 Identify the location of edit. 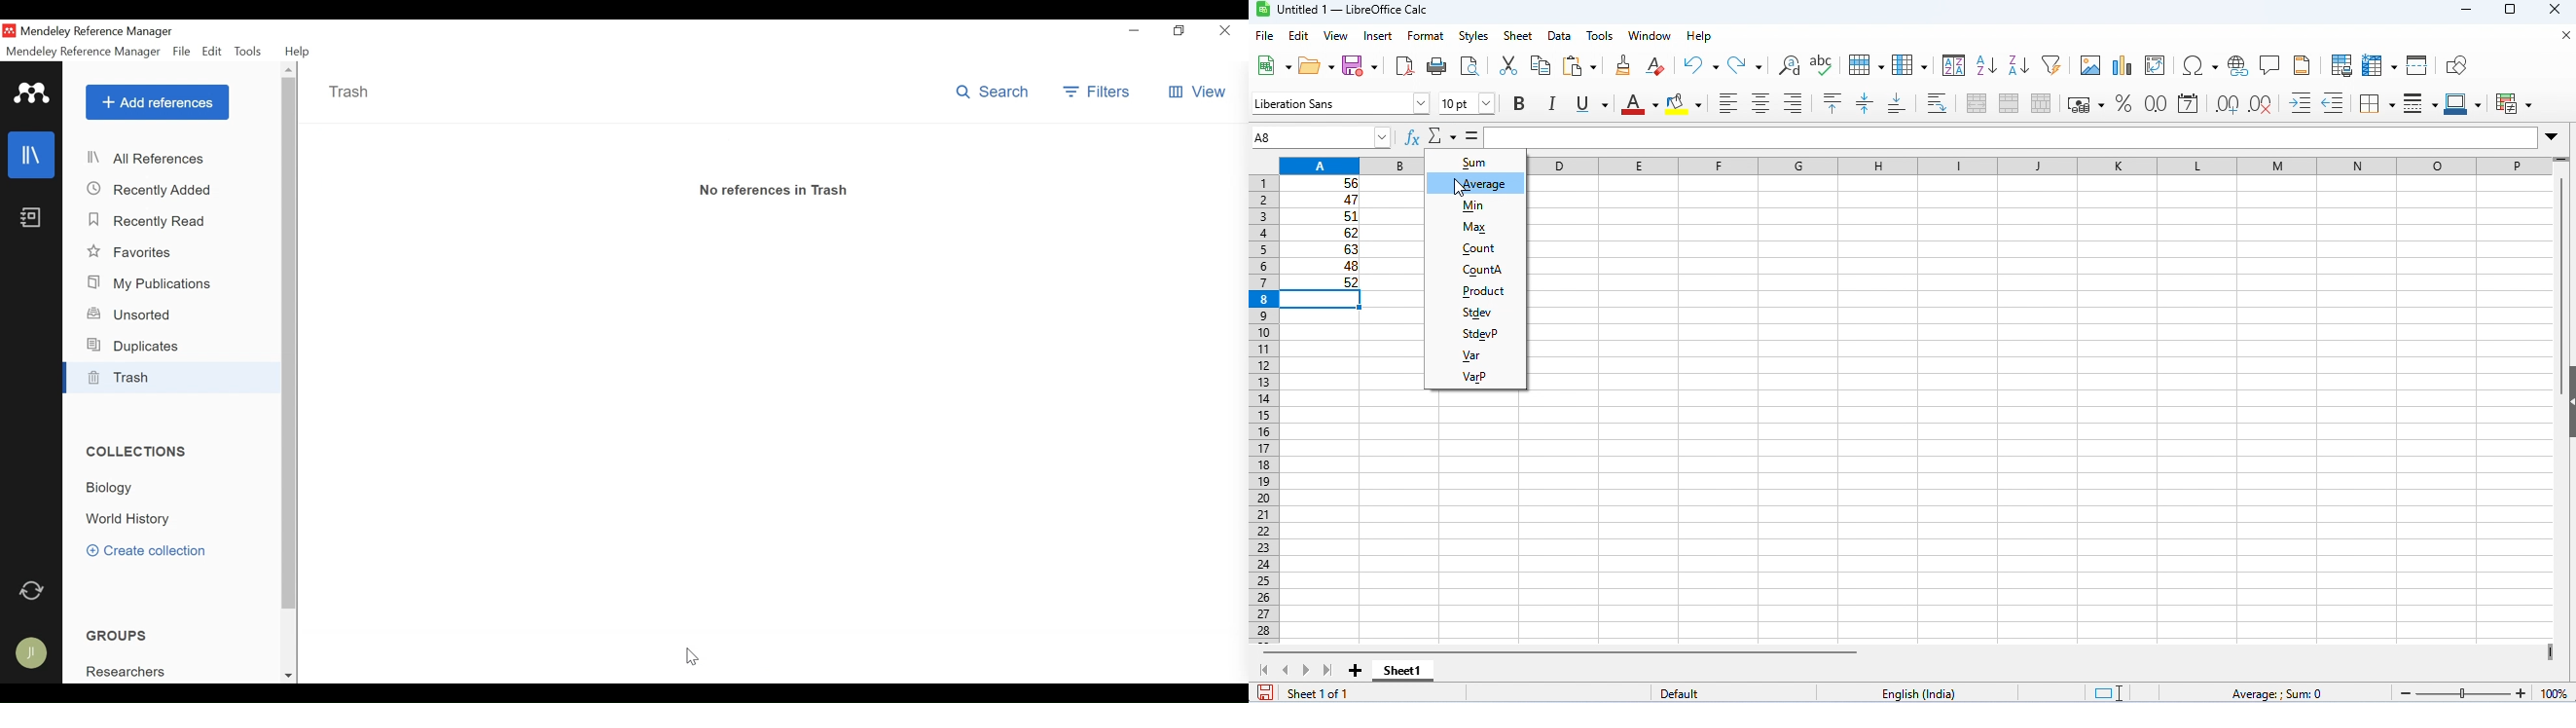
(1299, 36).